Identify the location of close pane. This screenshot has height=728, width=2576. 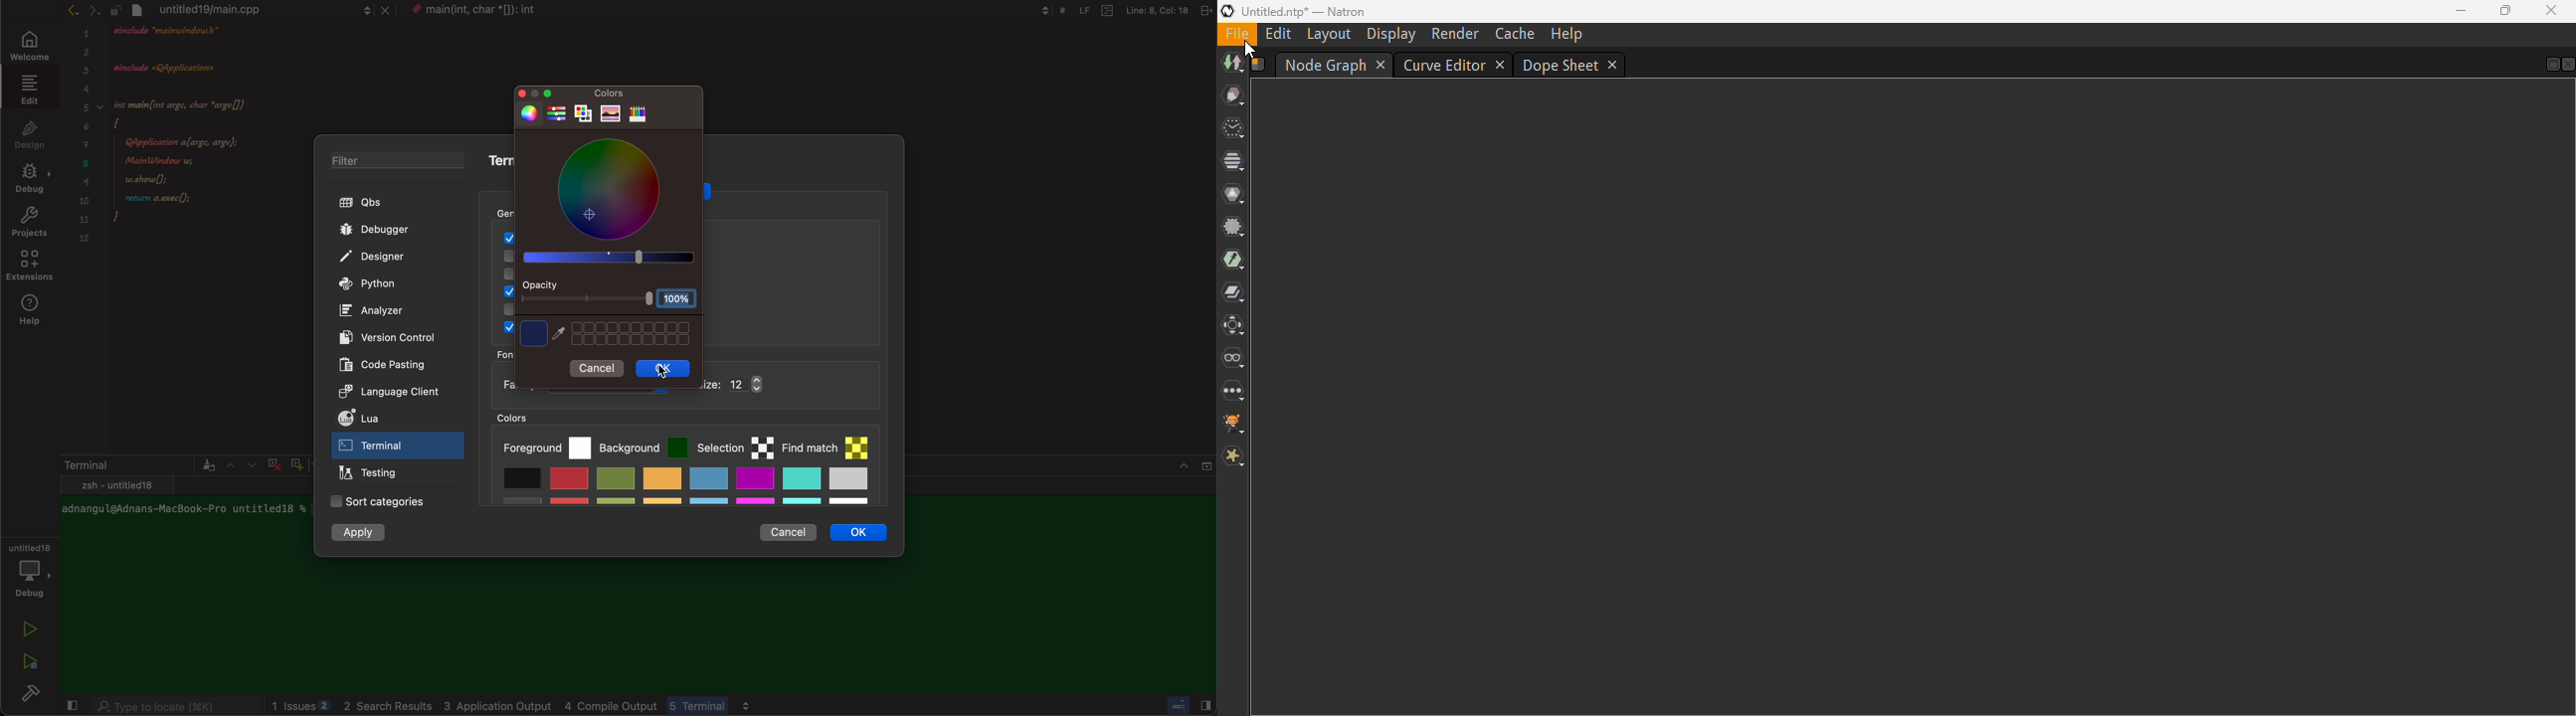
(2567, 65).